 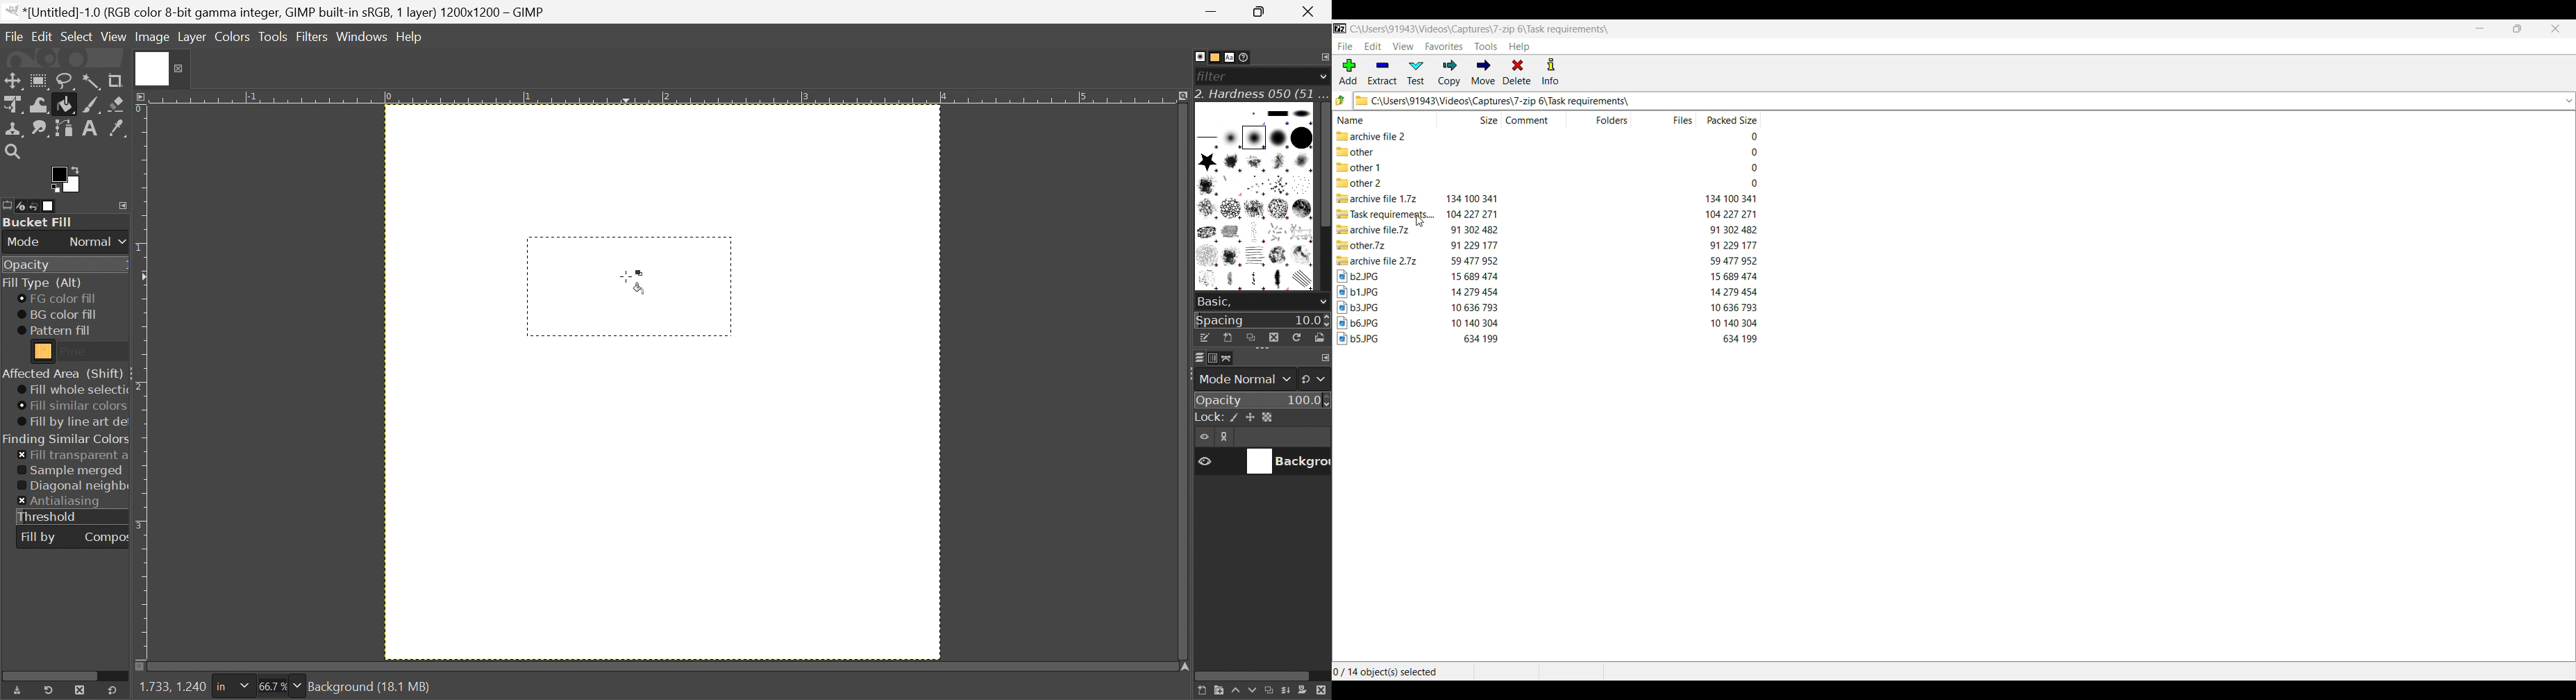 What do you see at coordinates (1303, 113) in the screenshot?
I see `block 02` at bounding box center [1303, 113].